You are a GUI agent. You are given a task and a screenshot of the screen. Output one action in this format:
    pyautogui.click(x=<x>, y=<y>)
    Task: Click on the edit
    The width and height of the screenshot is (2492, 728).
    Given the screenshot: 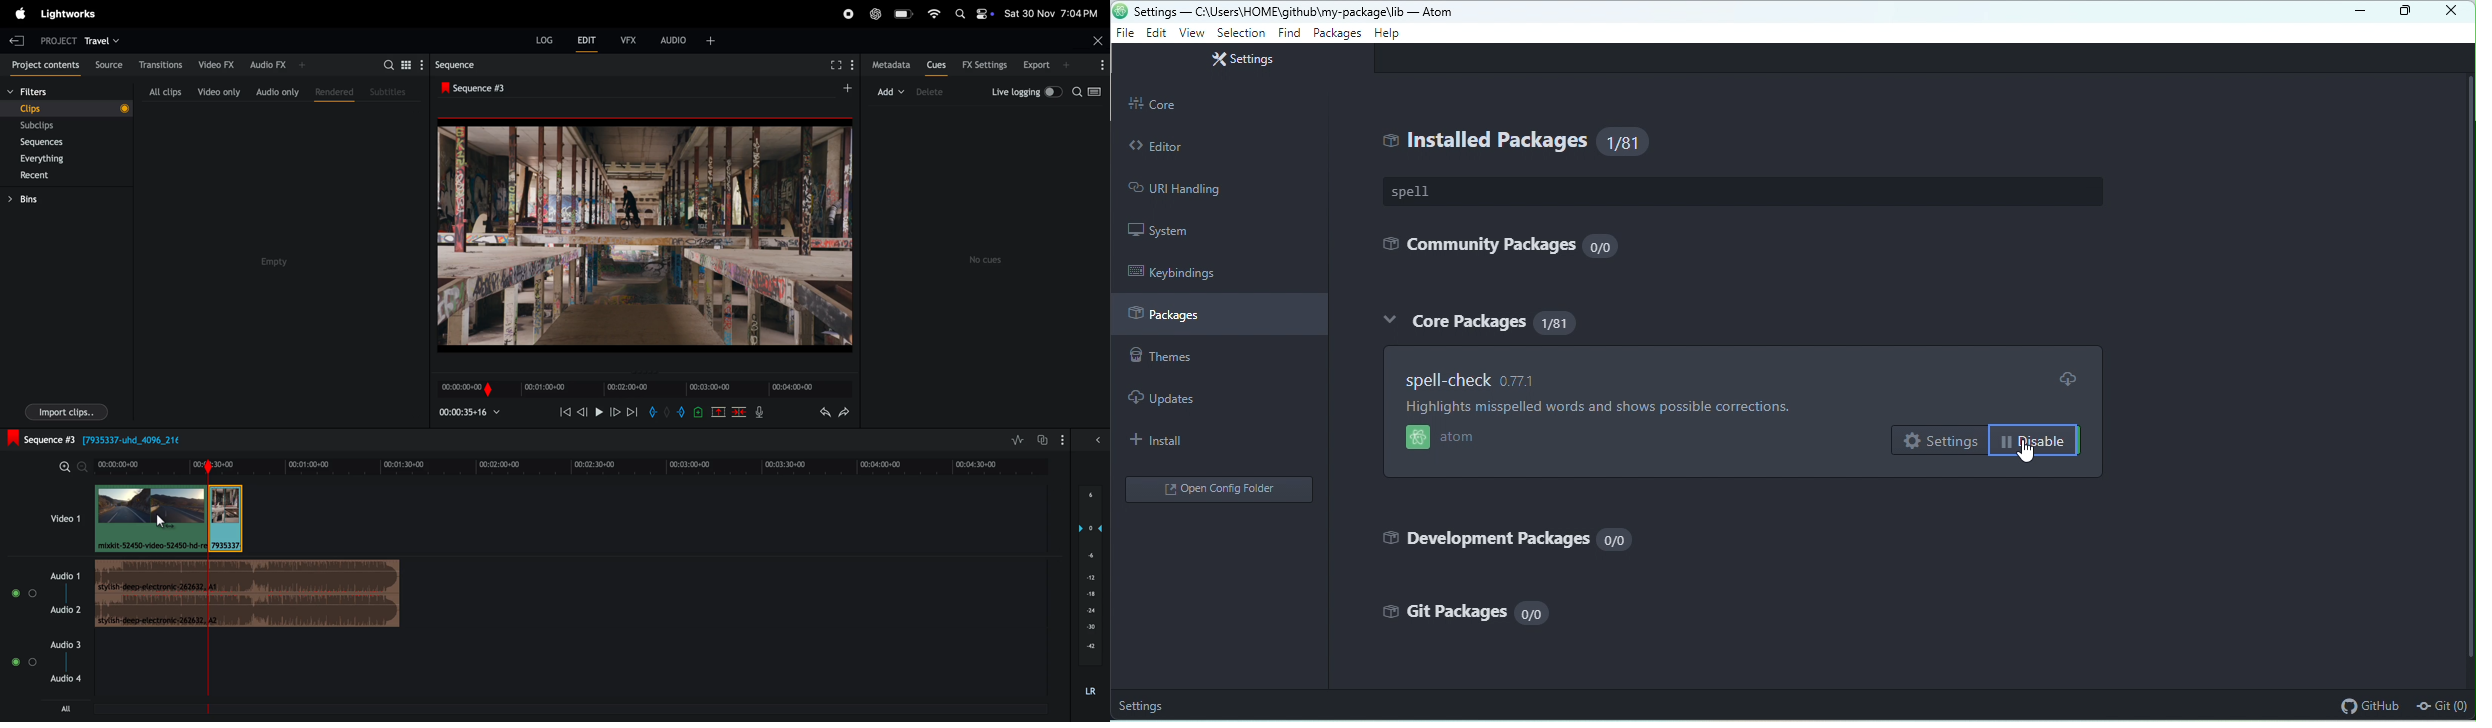 What is the action you would take?
    pyautogui.click(x=589, y=41)
    